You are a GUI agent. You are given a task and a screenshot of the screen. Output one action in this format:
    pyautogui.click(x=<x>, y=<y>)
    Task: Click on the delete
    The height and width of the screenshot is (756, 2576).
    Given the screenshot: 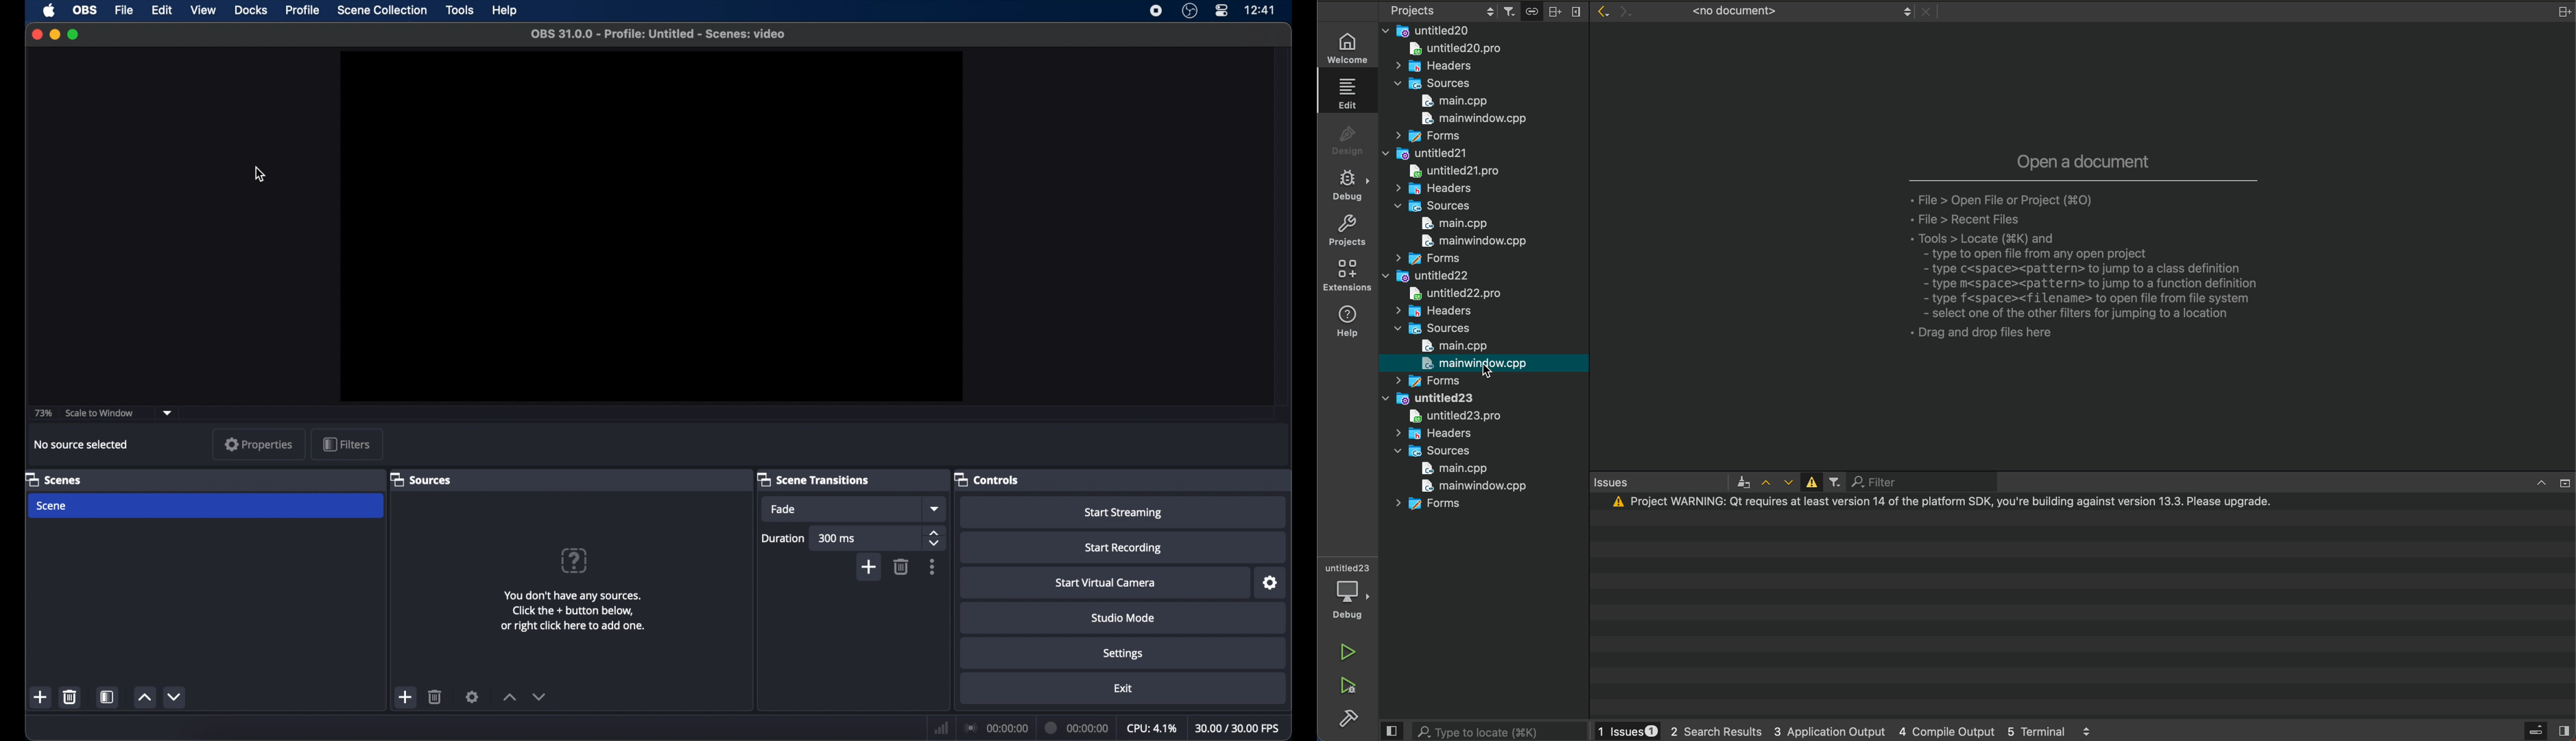 What is the action you would take?
    pyautogui.click(x=437, y=697)
    